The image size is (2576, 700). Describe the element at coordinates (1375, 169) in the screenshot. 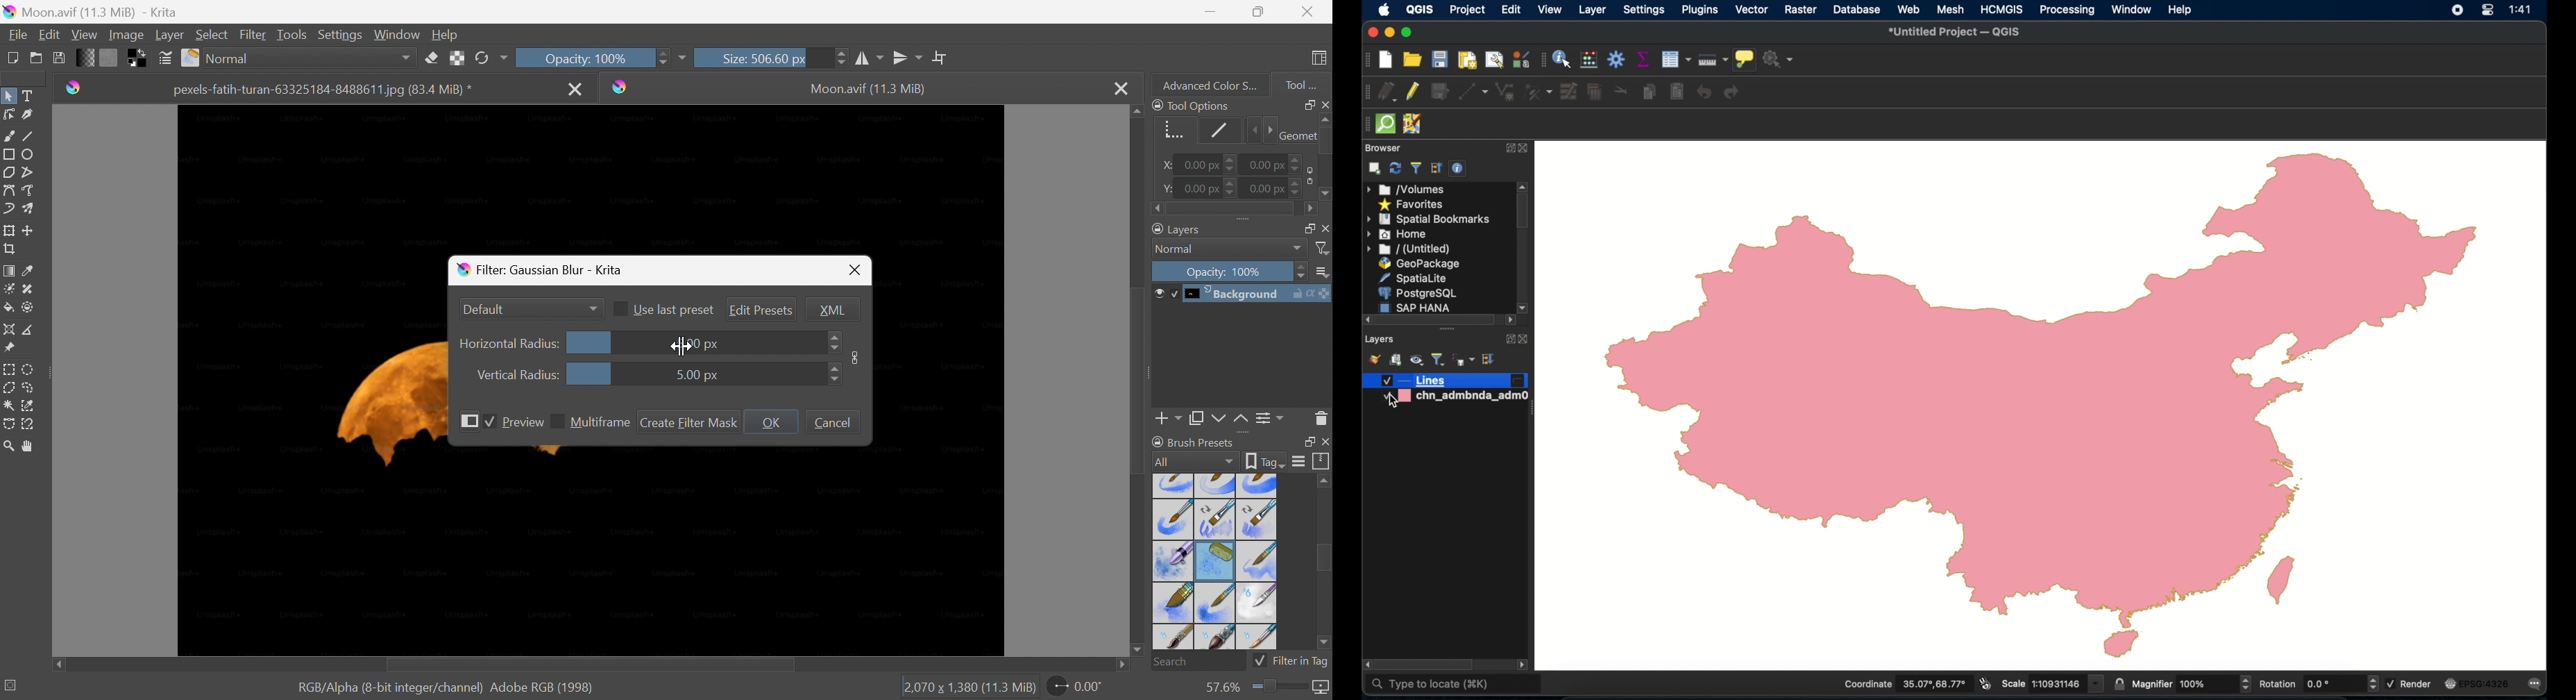

I see `add selected layers` at that location.